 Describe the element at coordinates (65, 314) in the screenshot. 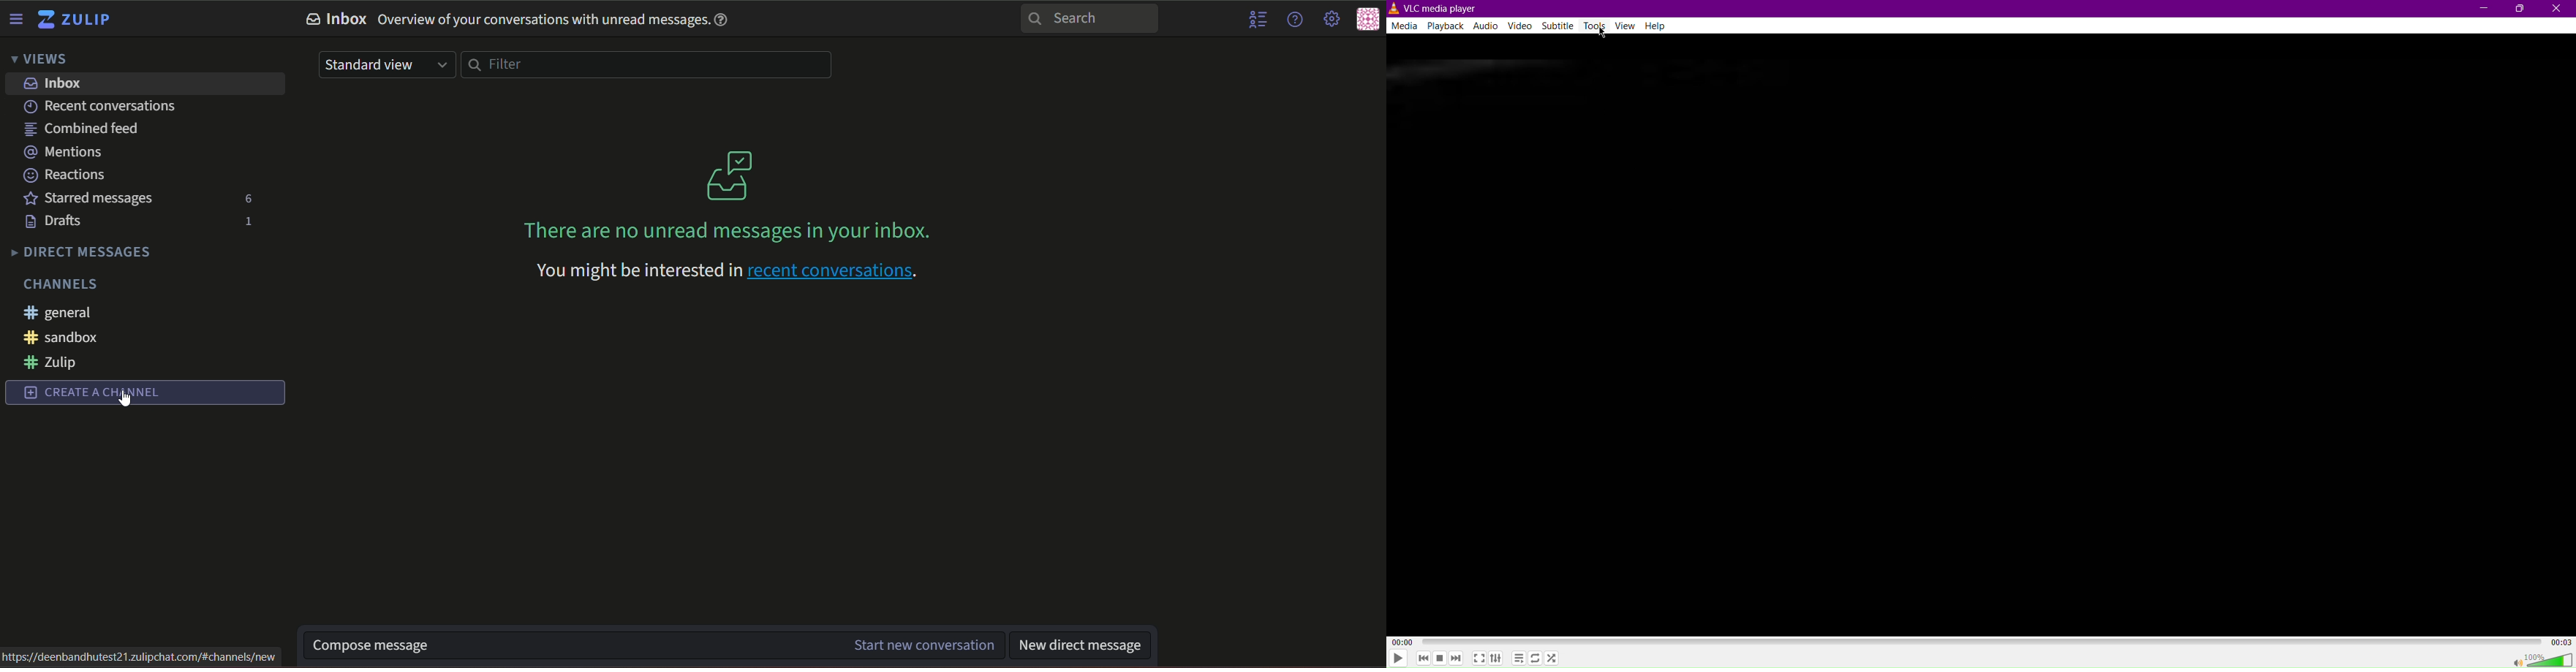

I see `#general` at that location.